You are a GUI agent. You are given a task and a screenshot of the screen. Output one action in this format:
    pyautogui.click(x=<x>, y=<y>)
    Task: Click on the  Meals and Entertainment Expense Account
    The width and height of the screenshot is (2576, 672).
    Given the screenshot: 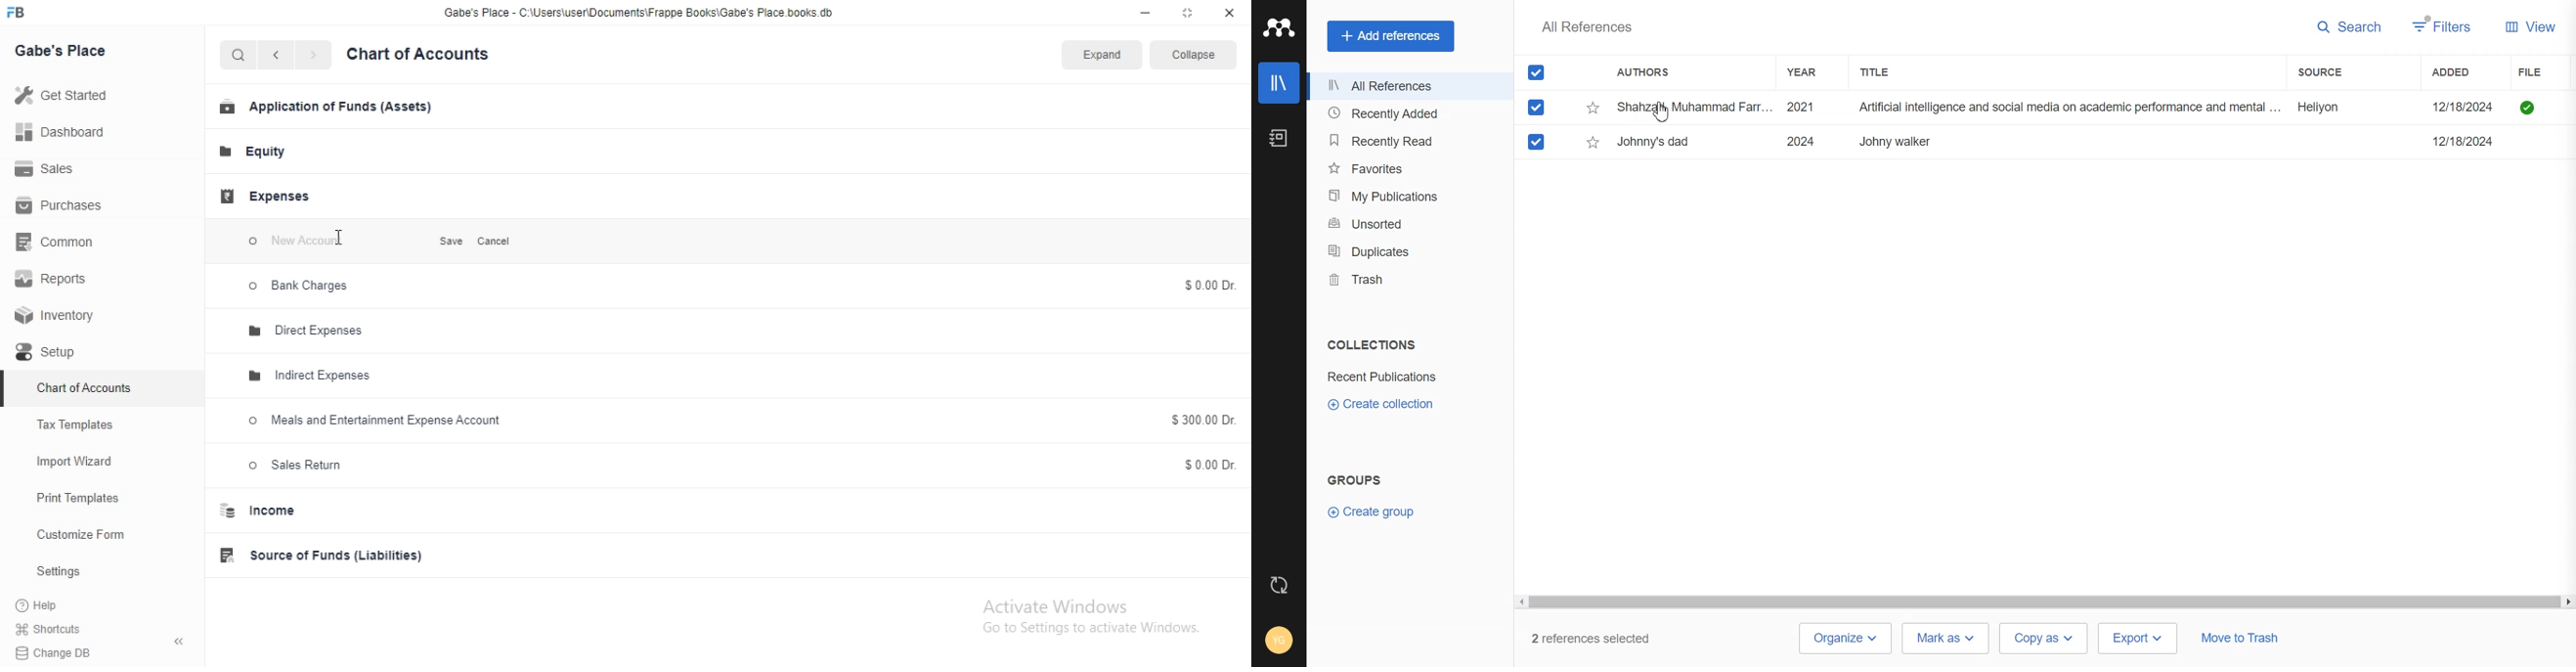 What is the action you would take?
    pyautogui.click(x=381, y=422)
    